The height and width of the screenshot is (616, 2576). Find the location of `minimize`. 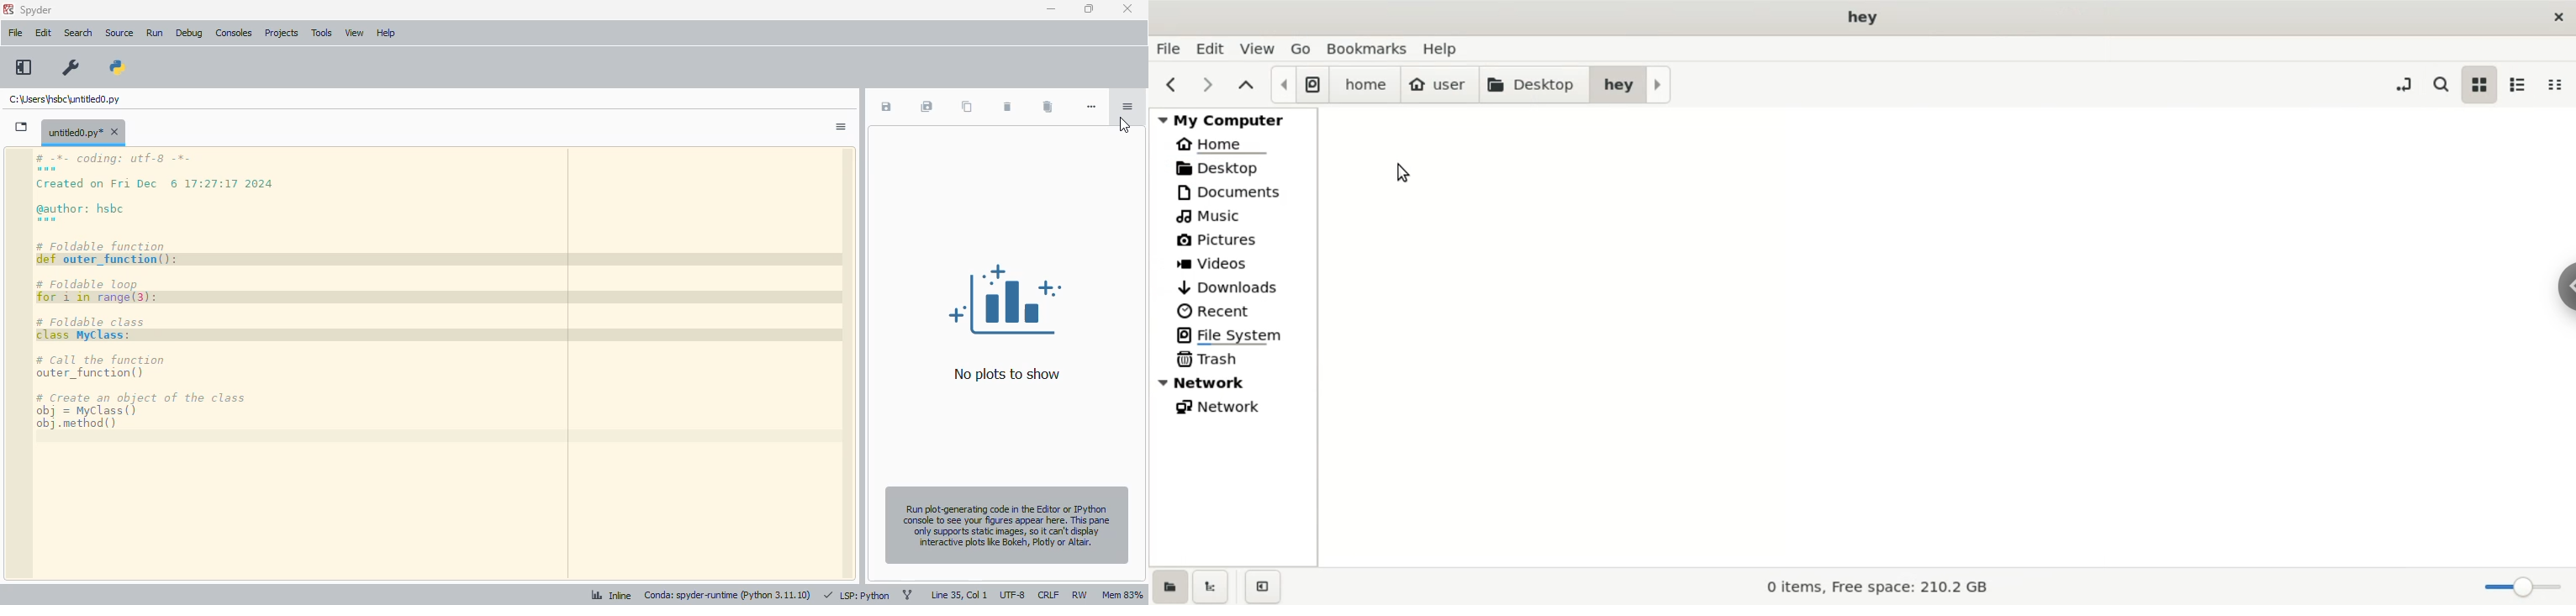

minimize is located at coordinates (1050, 9).